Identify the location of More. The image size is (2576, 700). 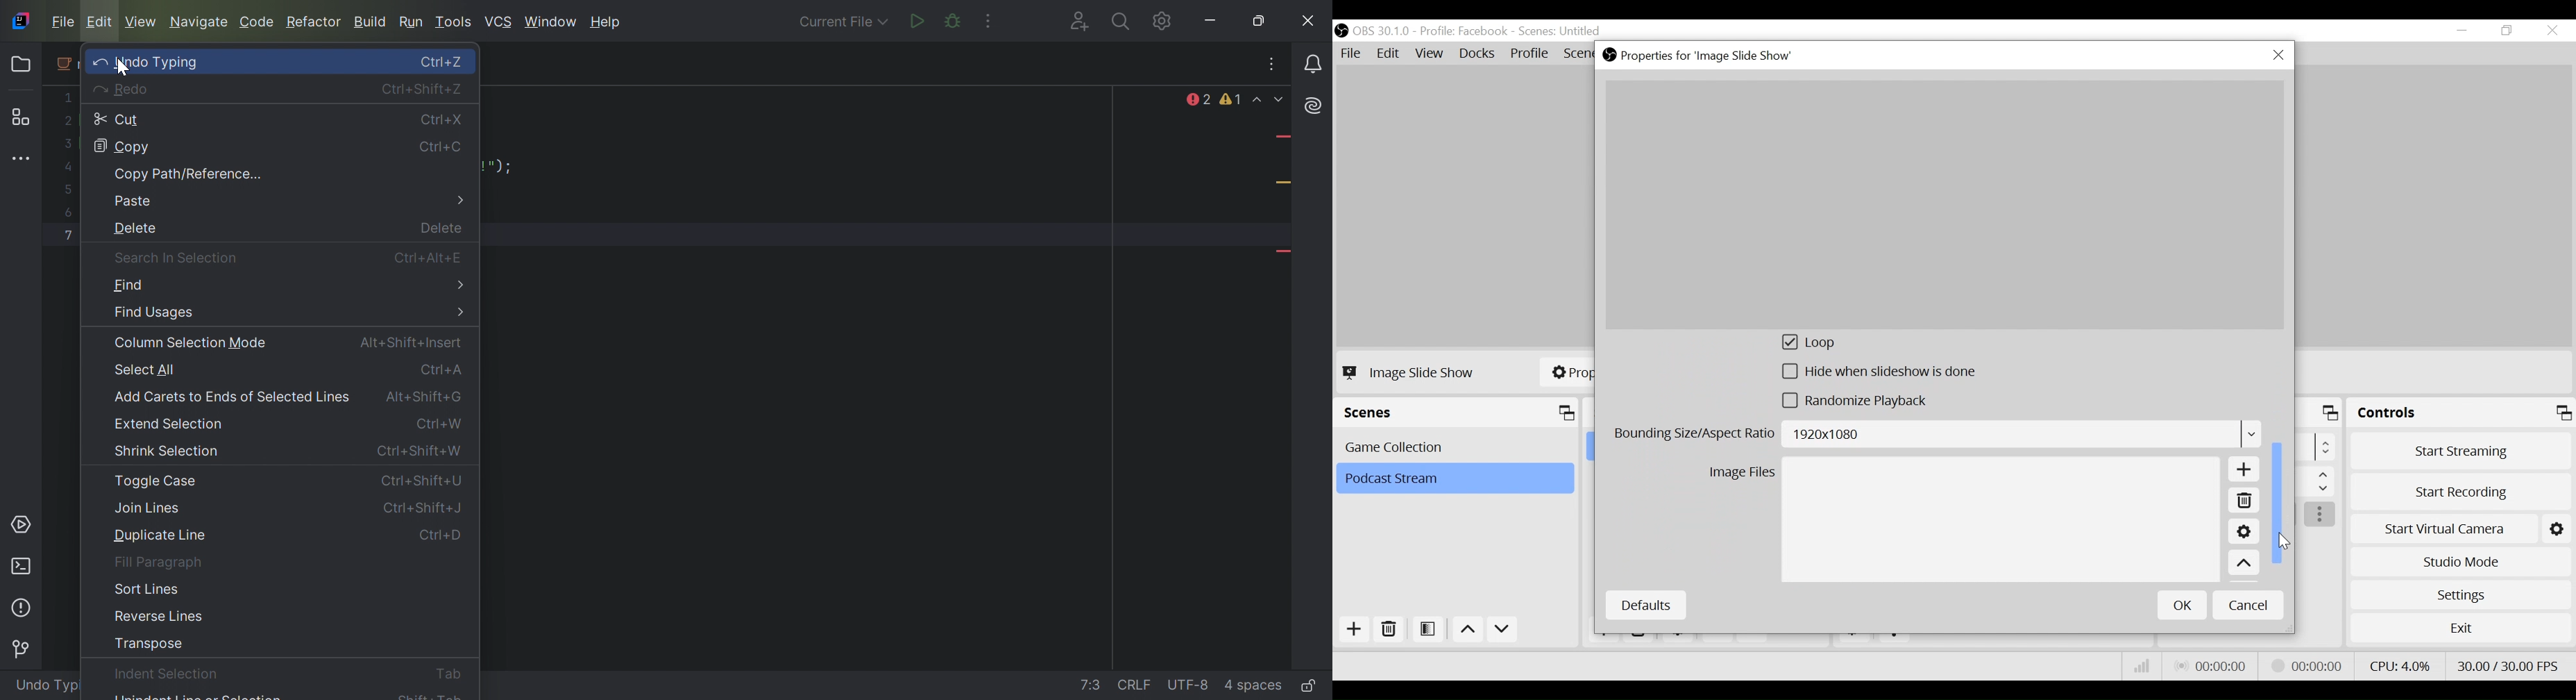
(457, 199).